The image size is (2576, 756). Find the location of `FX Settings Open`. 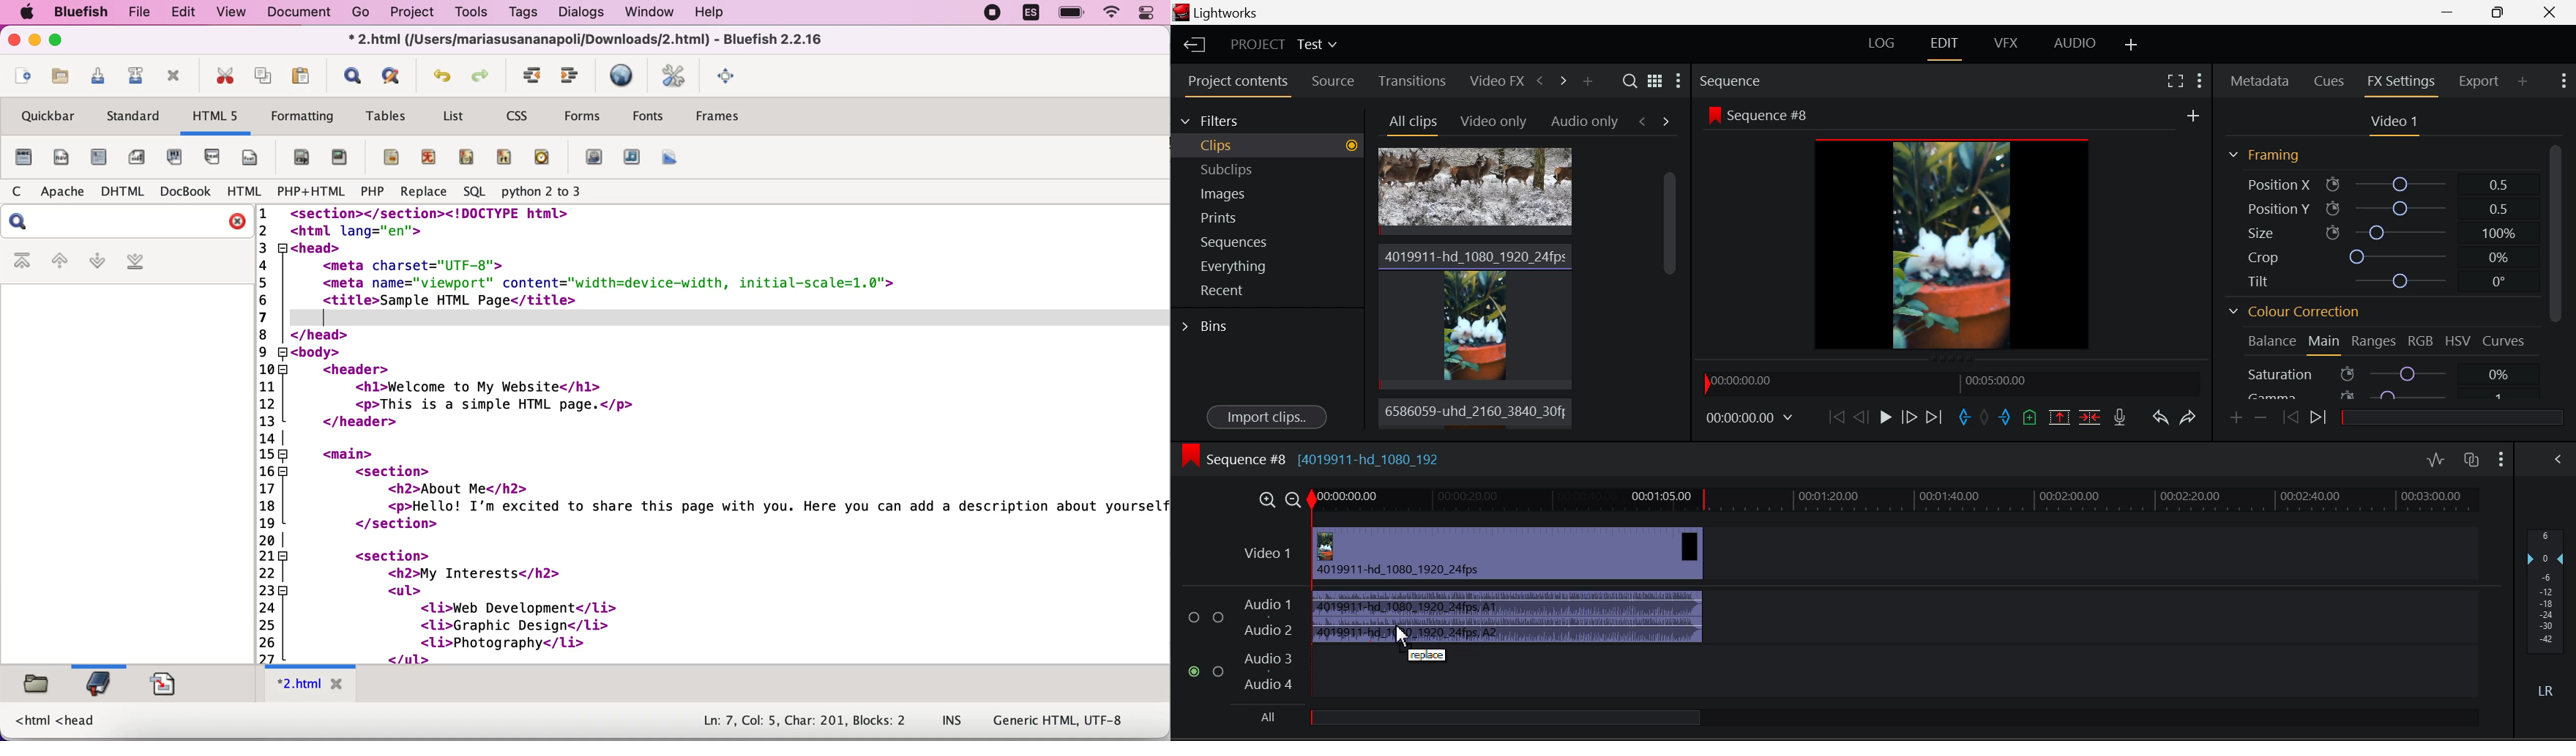

FX Settings Open is located at coordinates (2403, 83).